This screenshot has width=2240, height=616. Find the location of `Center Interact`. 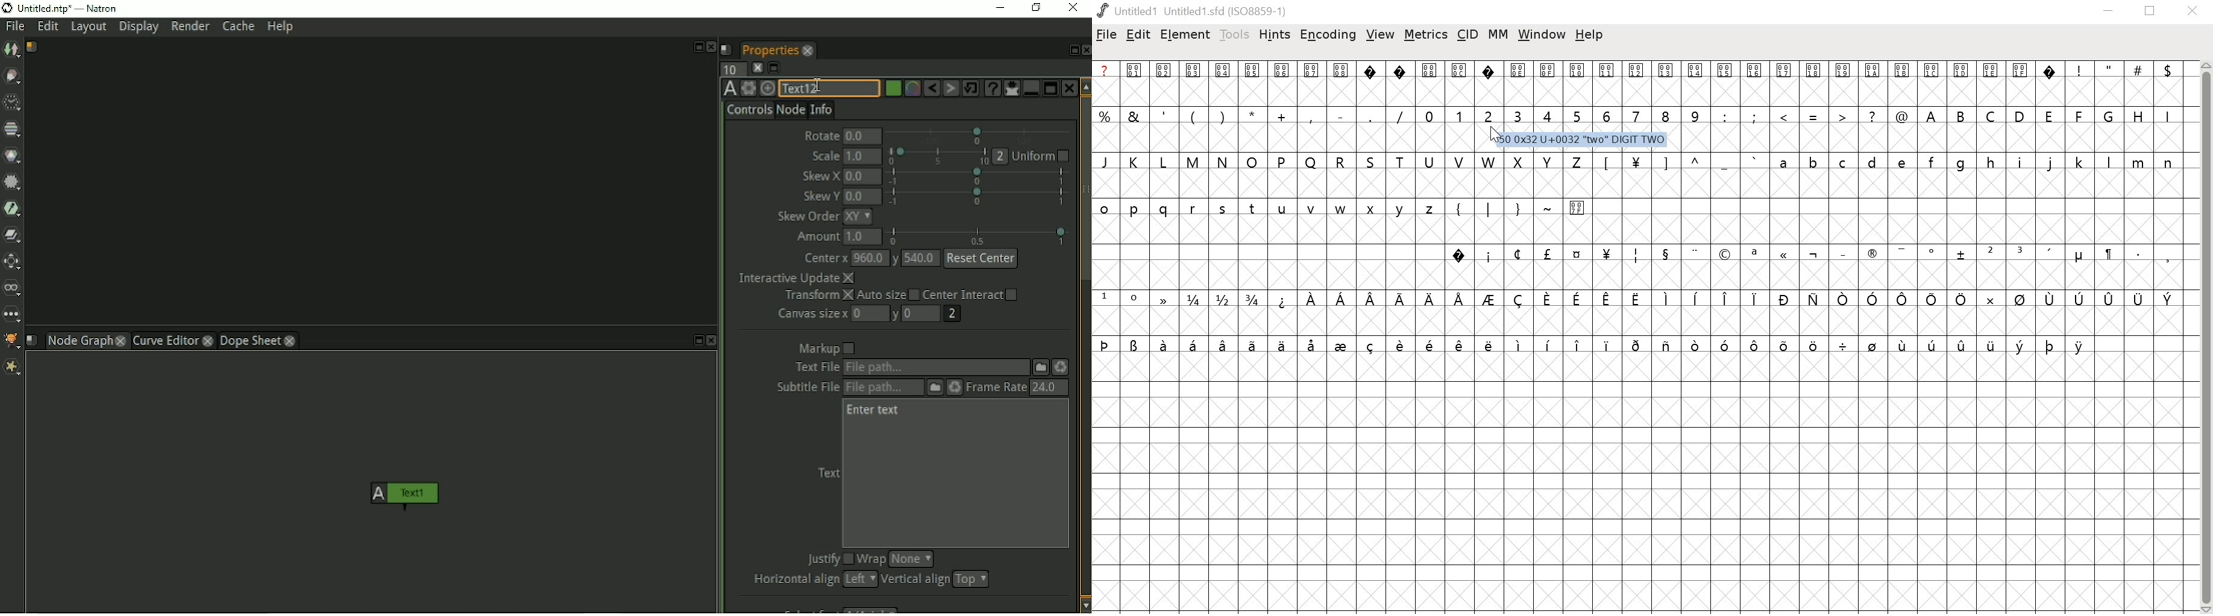

Center Interact is located at coordinates (972, 294).